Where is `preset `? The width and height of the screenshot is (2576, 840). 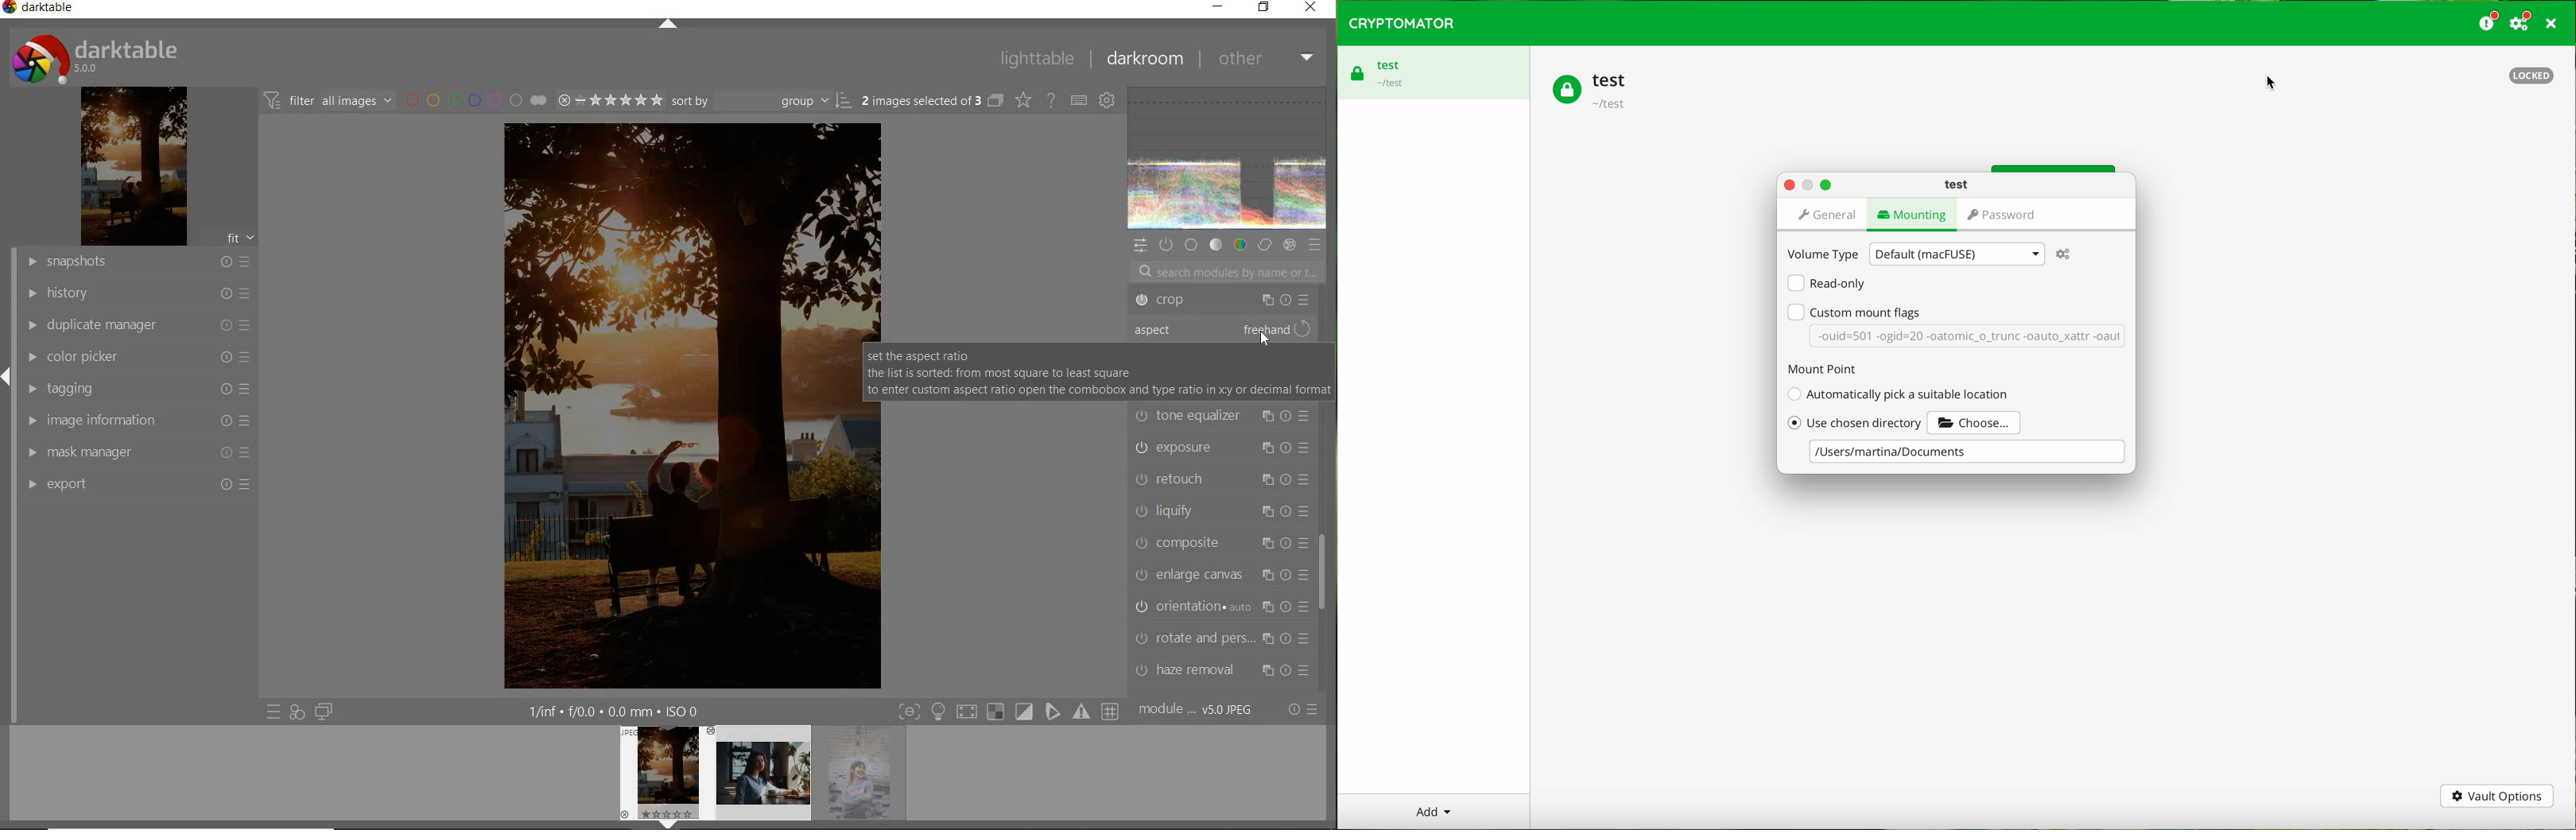 preset  is located at coordinates (1314, 243).